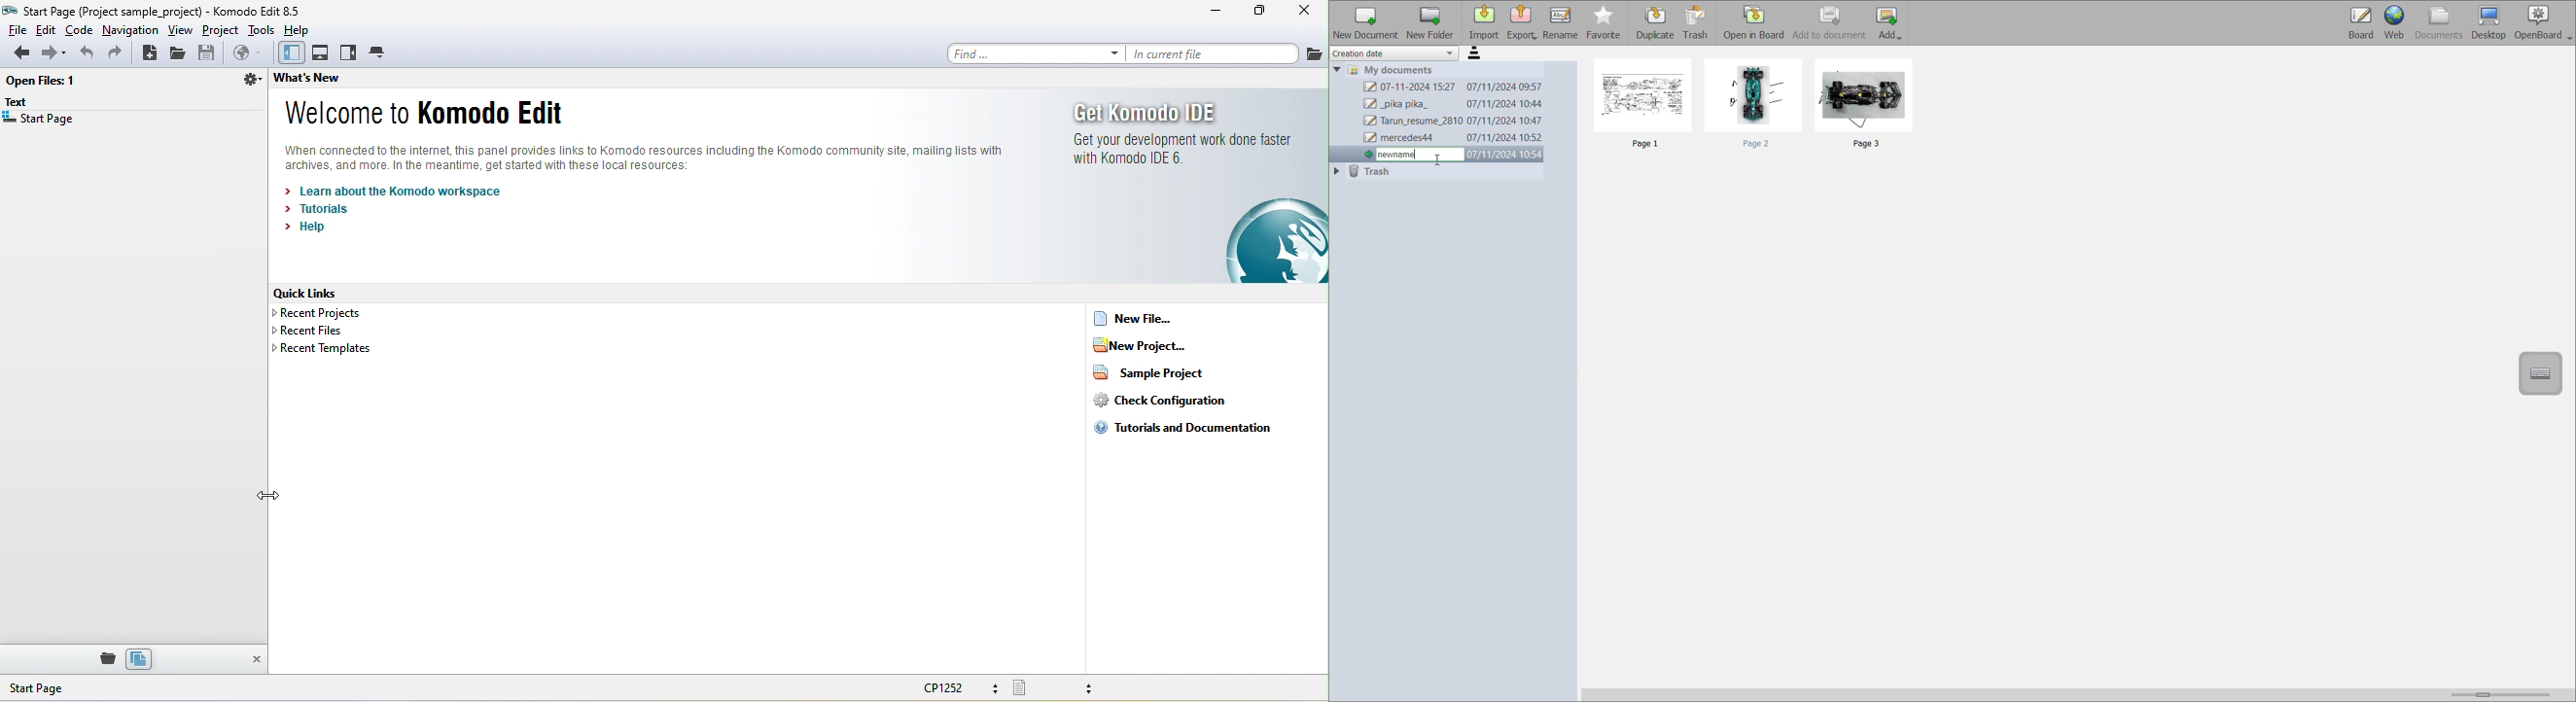 The height and width of the screenshot is (728, 2576). Describe the element at coordinates (322, 53) in the screenshot. I see `bottom pane` at that location.